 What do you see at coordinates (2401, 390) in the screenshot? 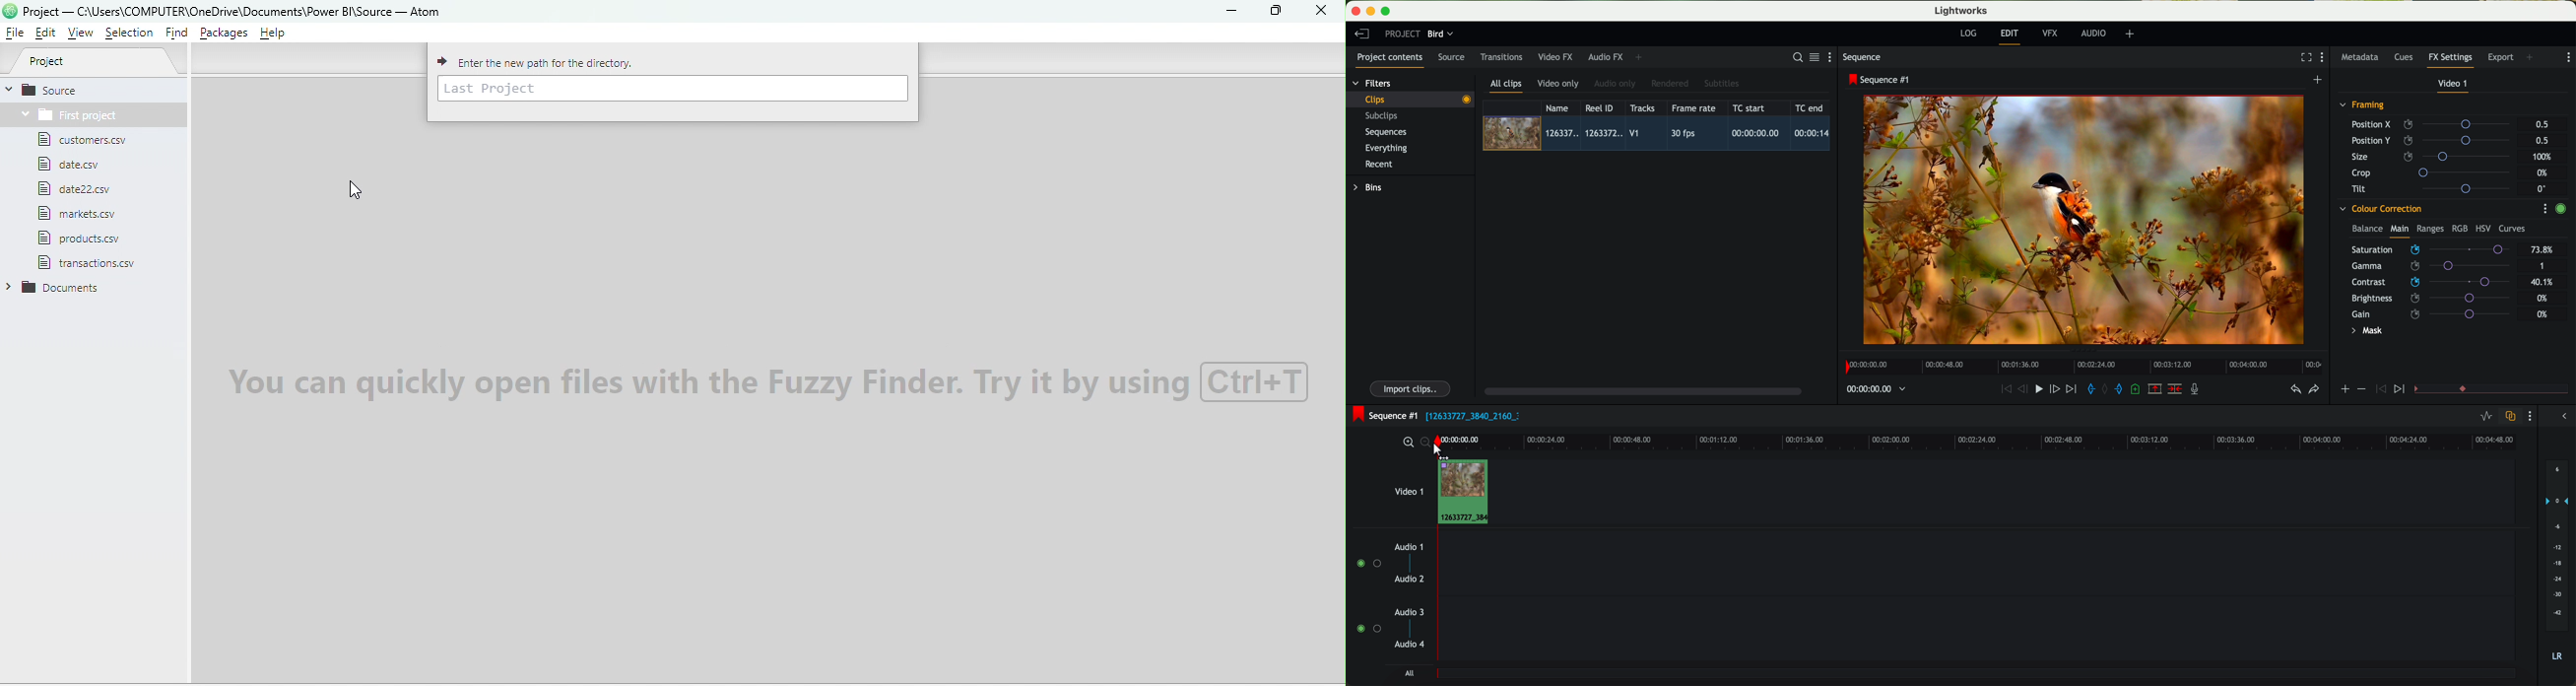
I see `icon` at bounding box center [2401, 390].